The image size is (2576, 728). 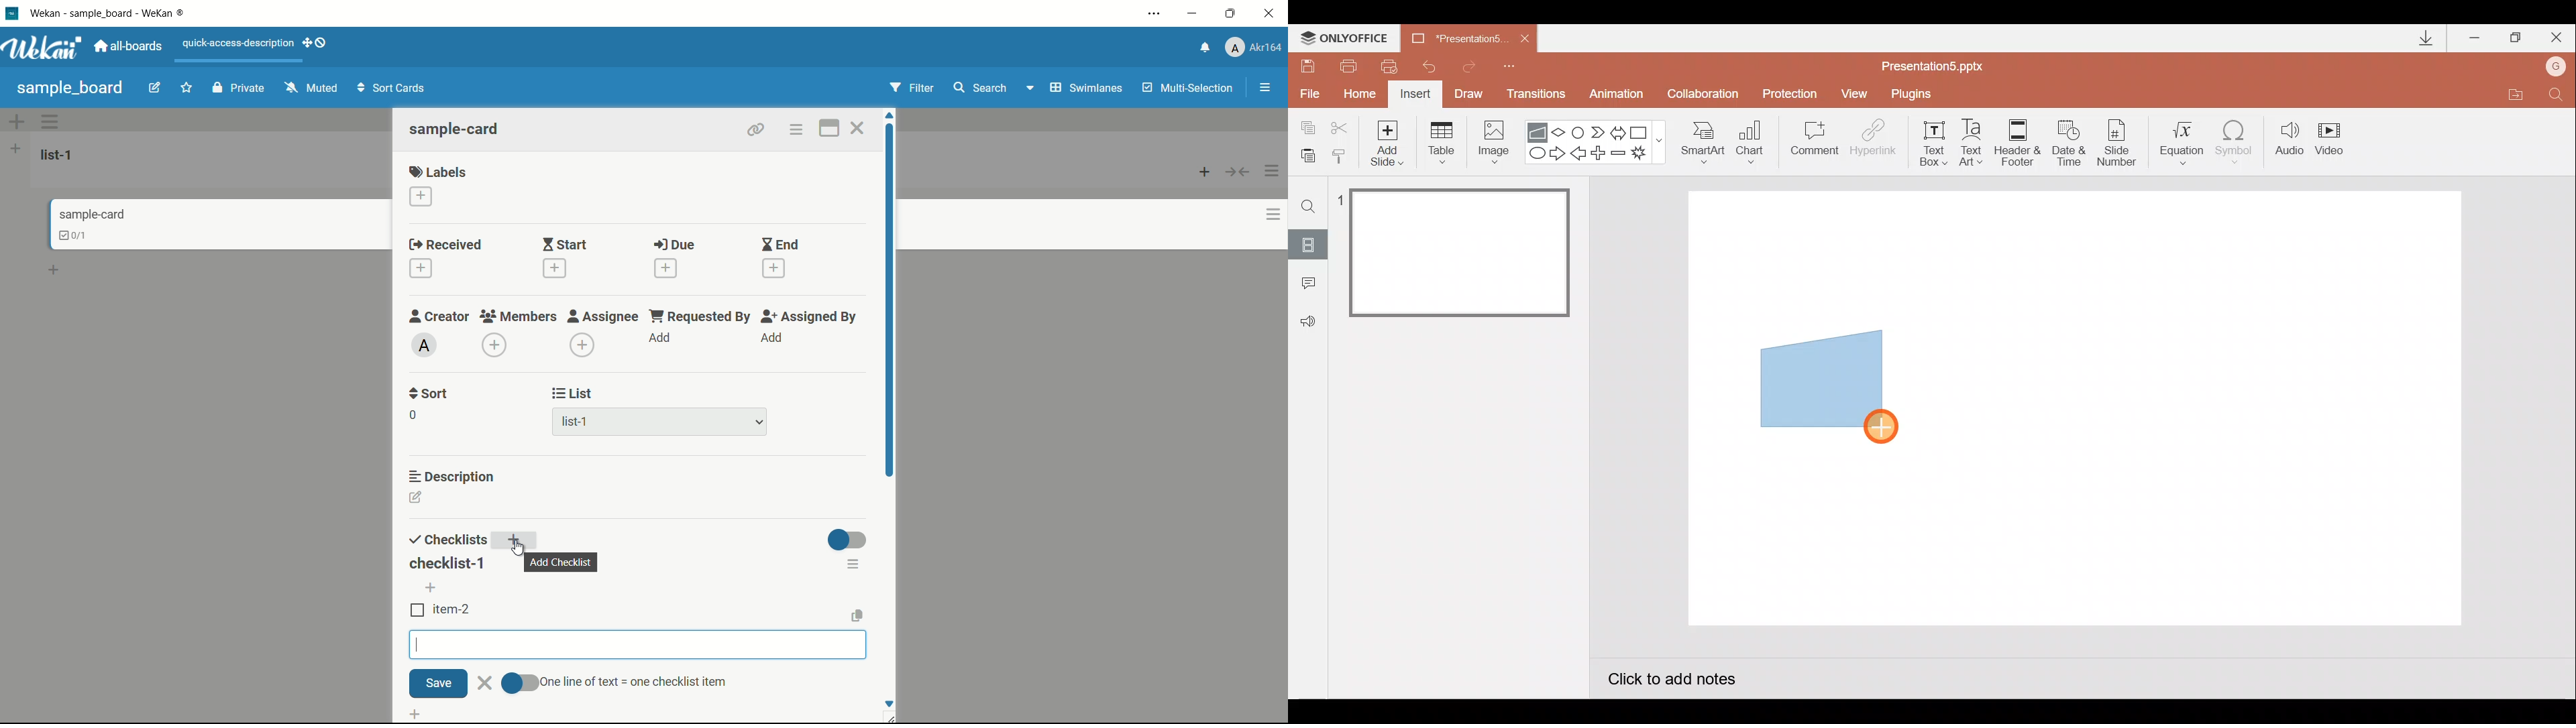 I want to click on Hyperlink, so click(x=1874, y=142).